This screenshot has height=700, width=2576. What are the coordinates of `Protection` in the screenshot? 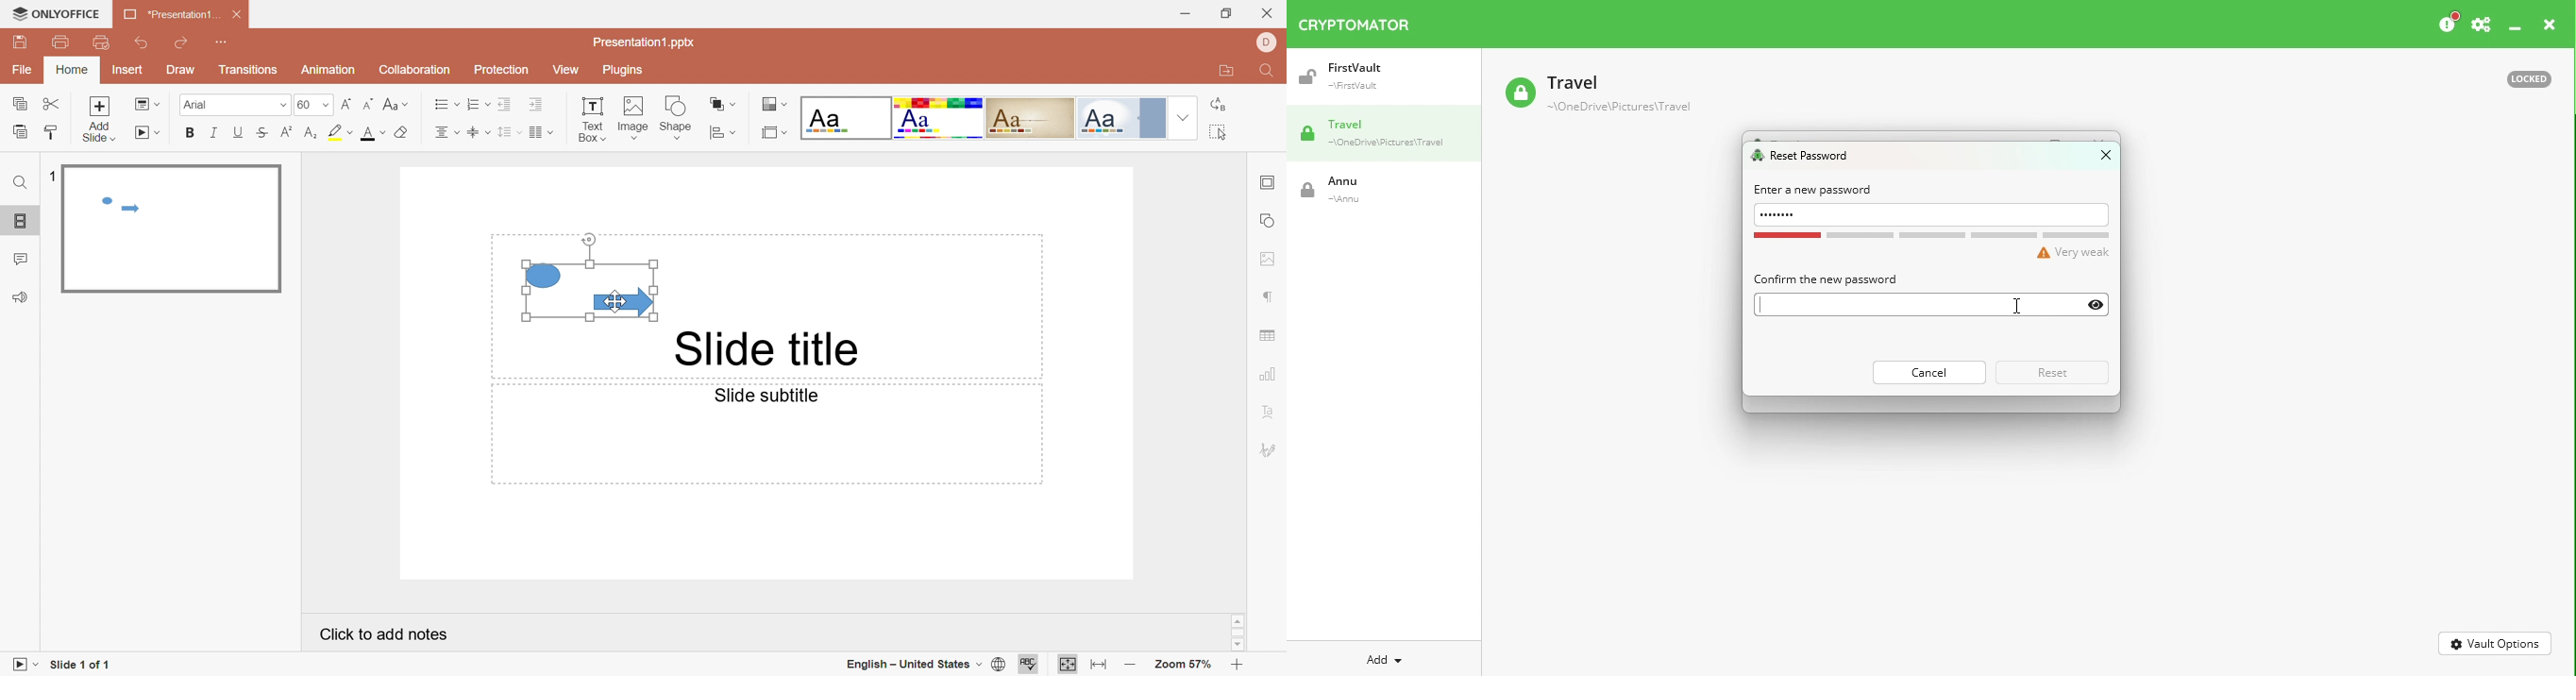 It's located at (504, 72).